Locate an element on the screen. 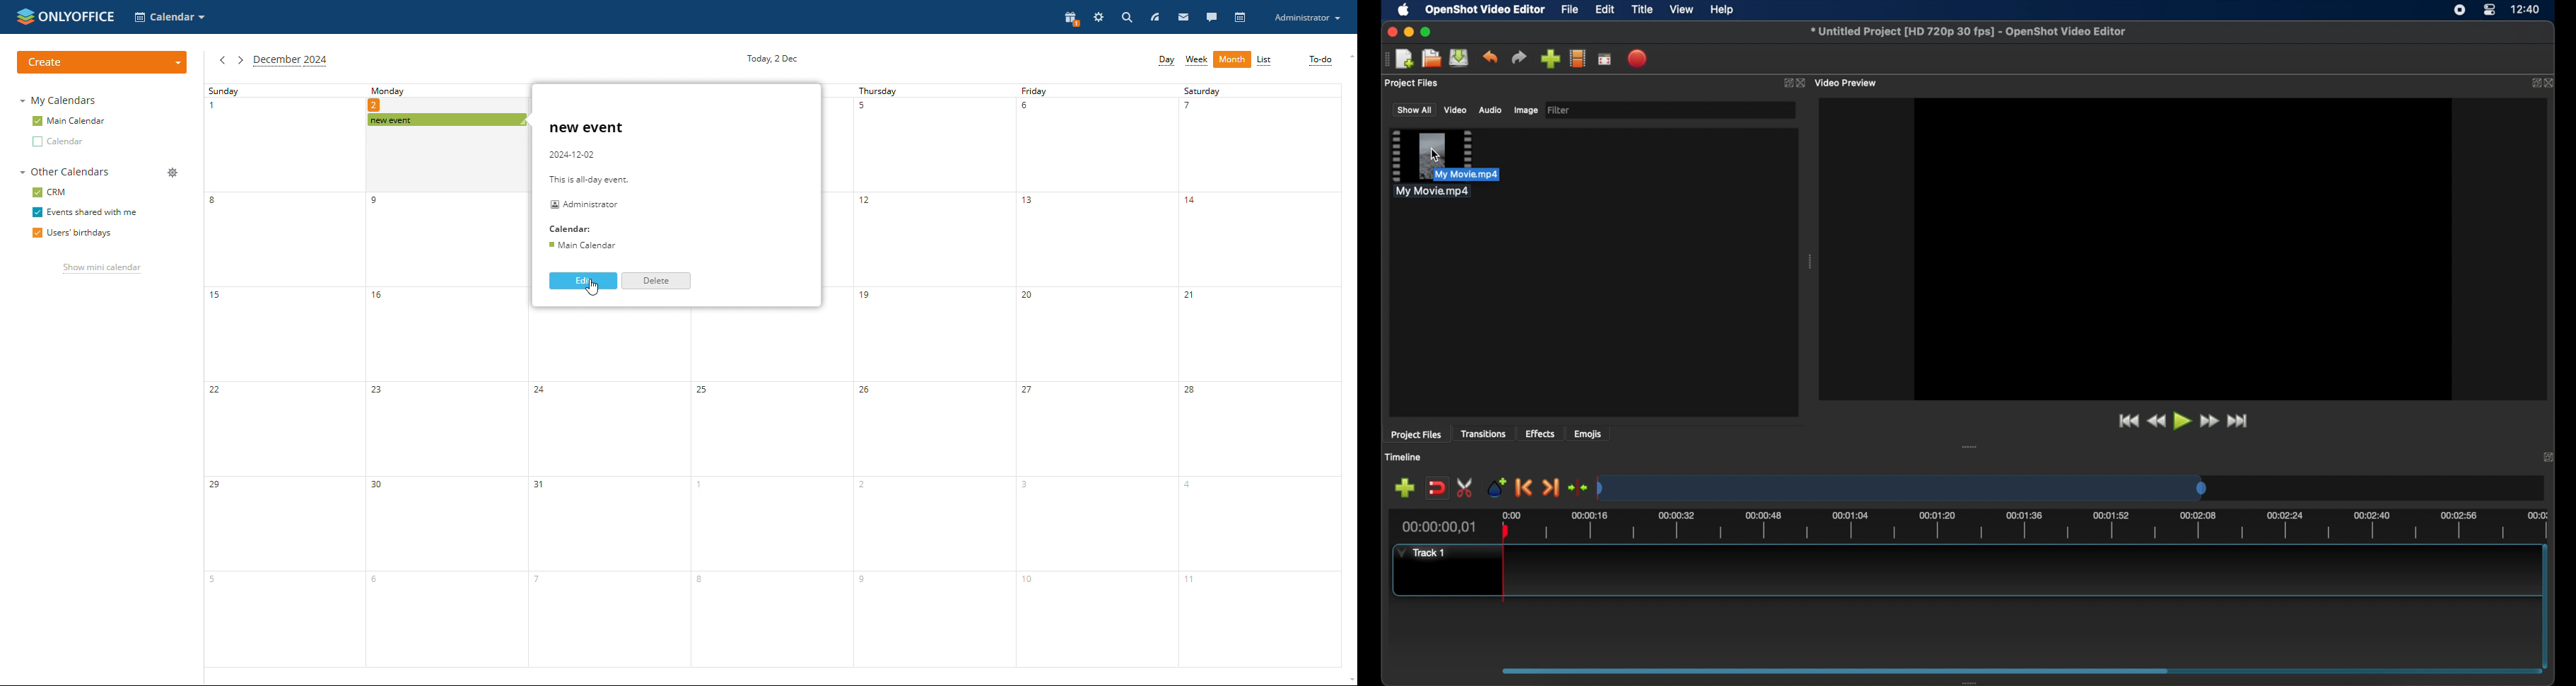  open project is located at coordinates (1431, 58).